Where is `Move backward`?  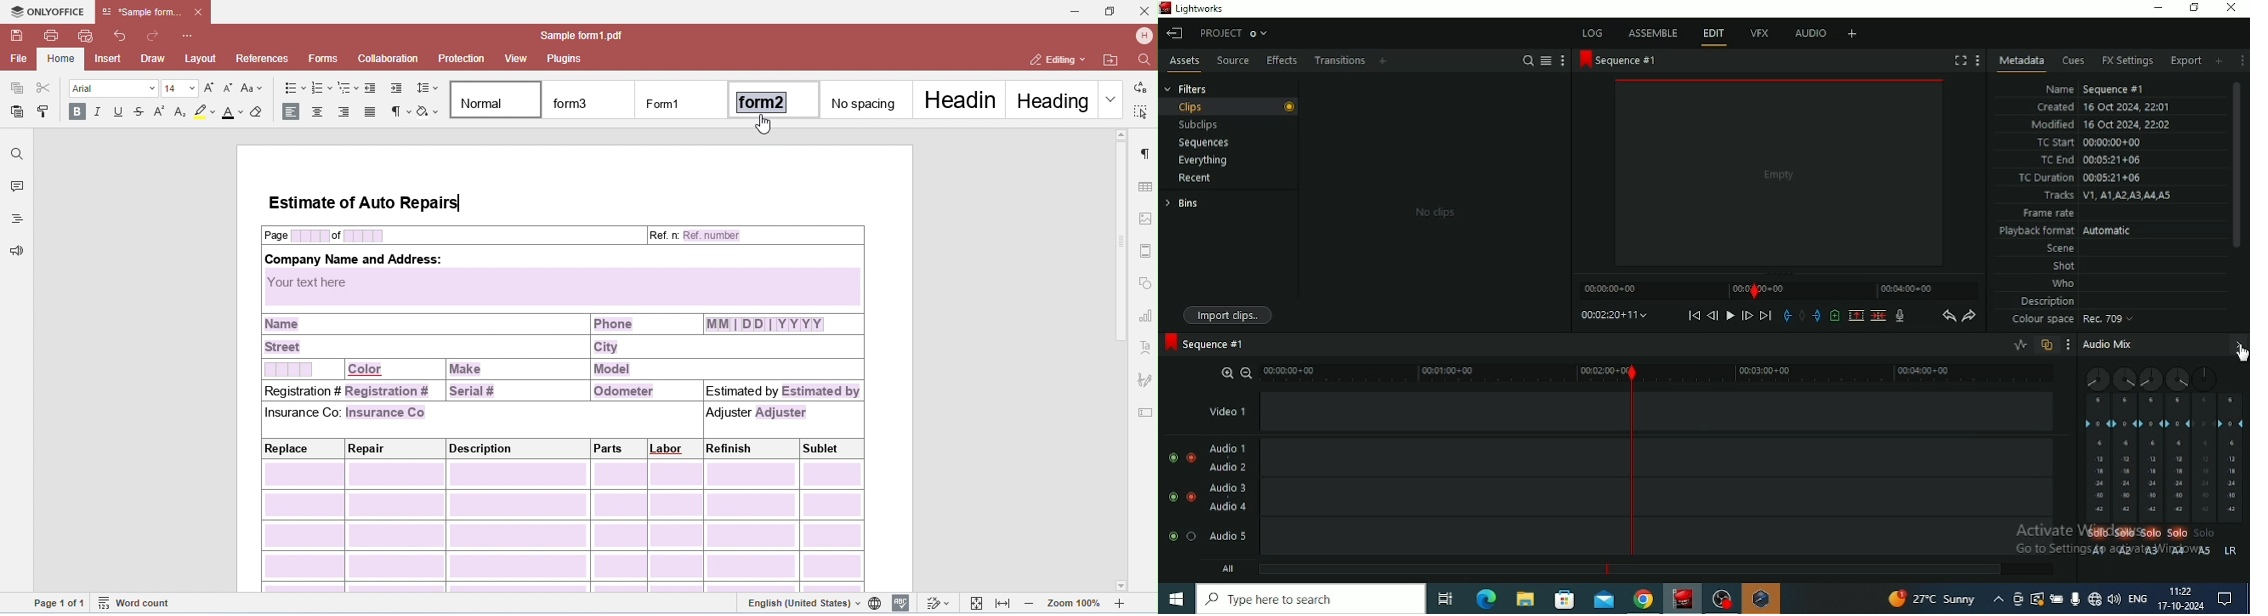
Move backward is located at coordinates (1694, 315).